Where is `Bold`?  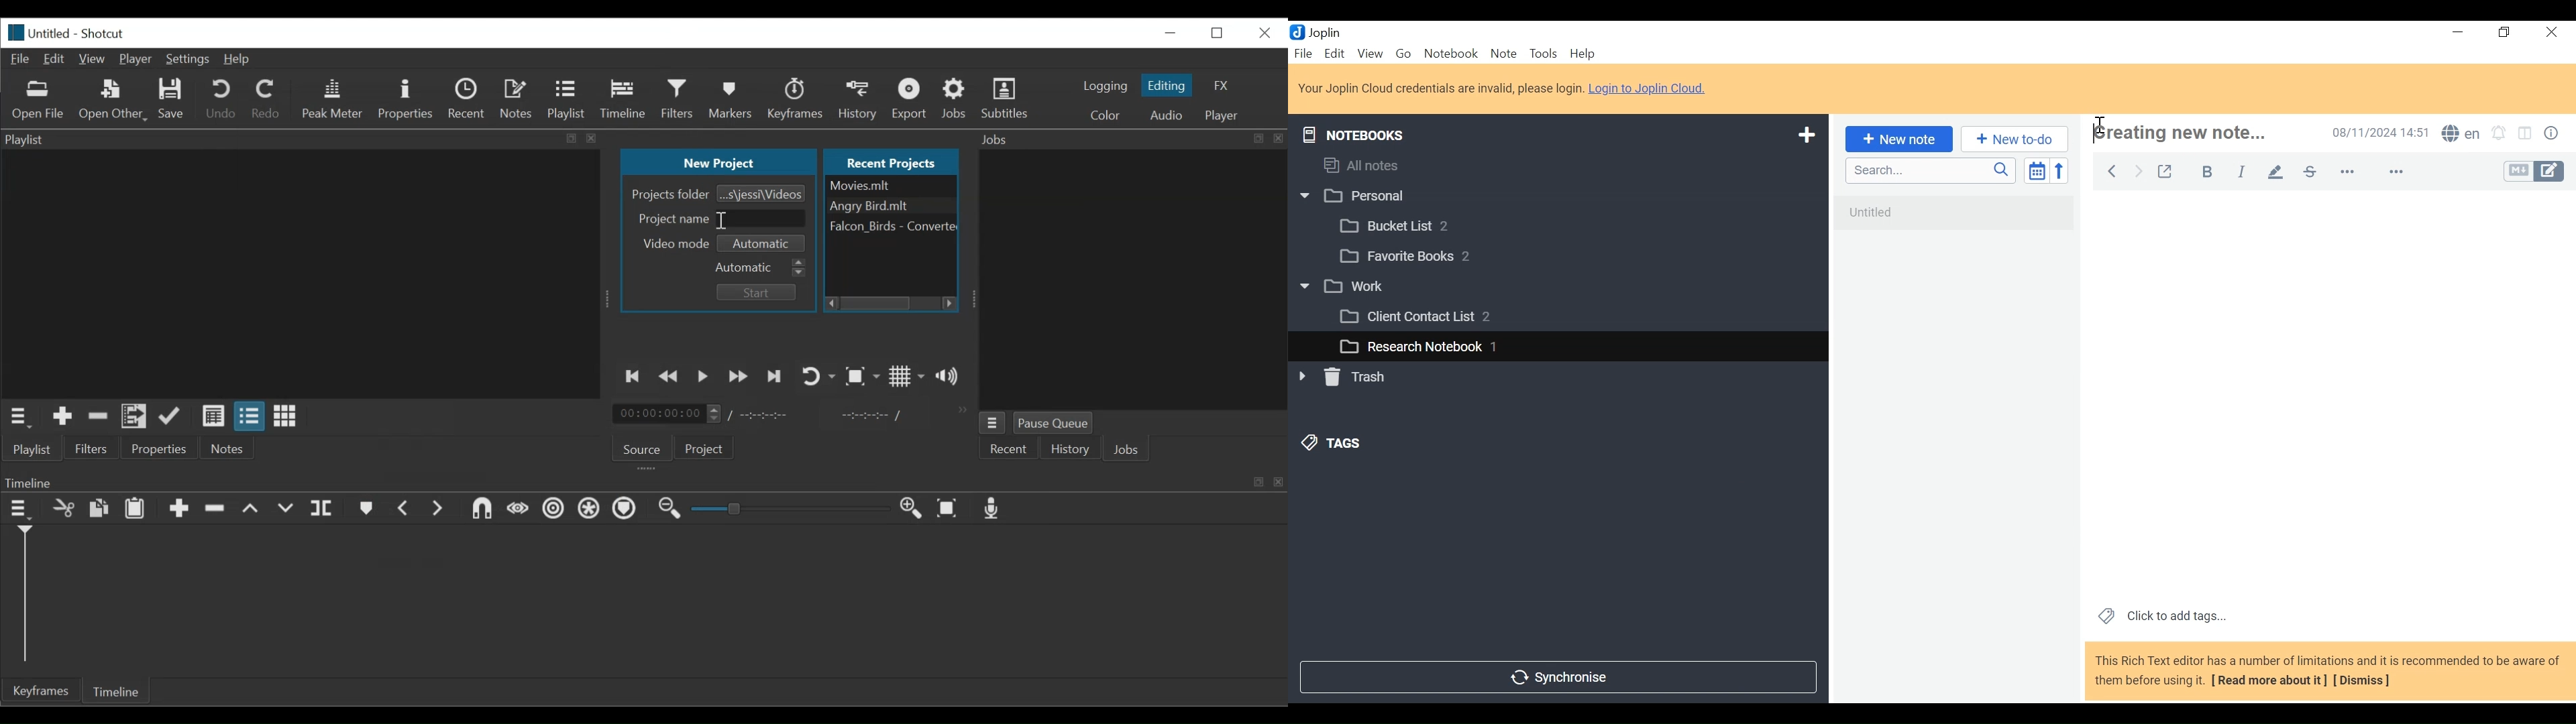 Bold is located at coordinates (2201, 170).